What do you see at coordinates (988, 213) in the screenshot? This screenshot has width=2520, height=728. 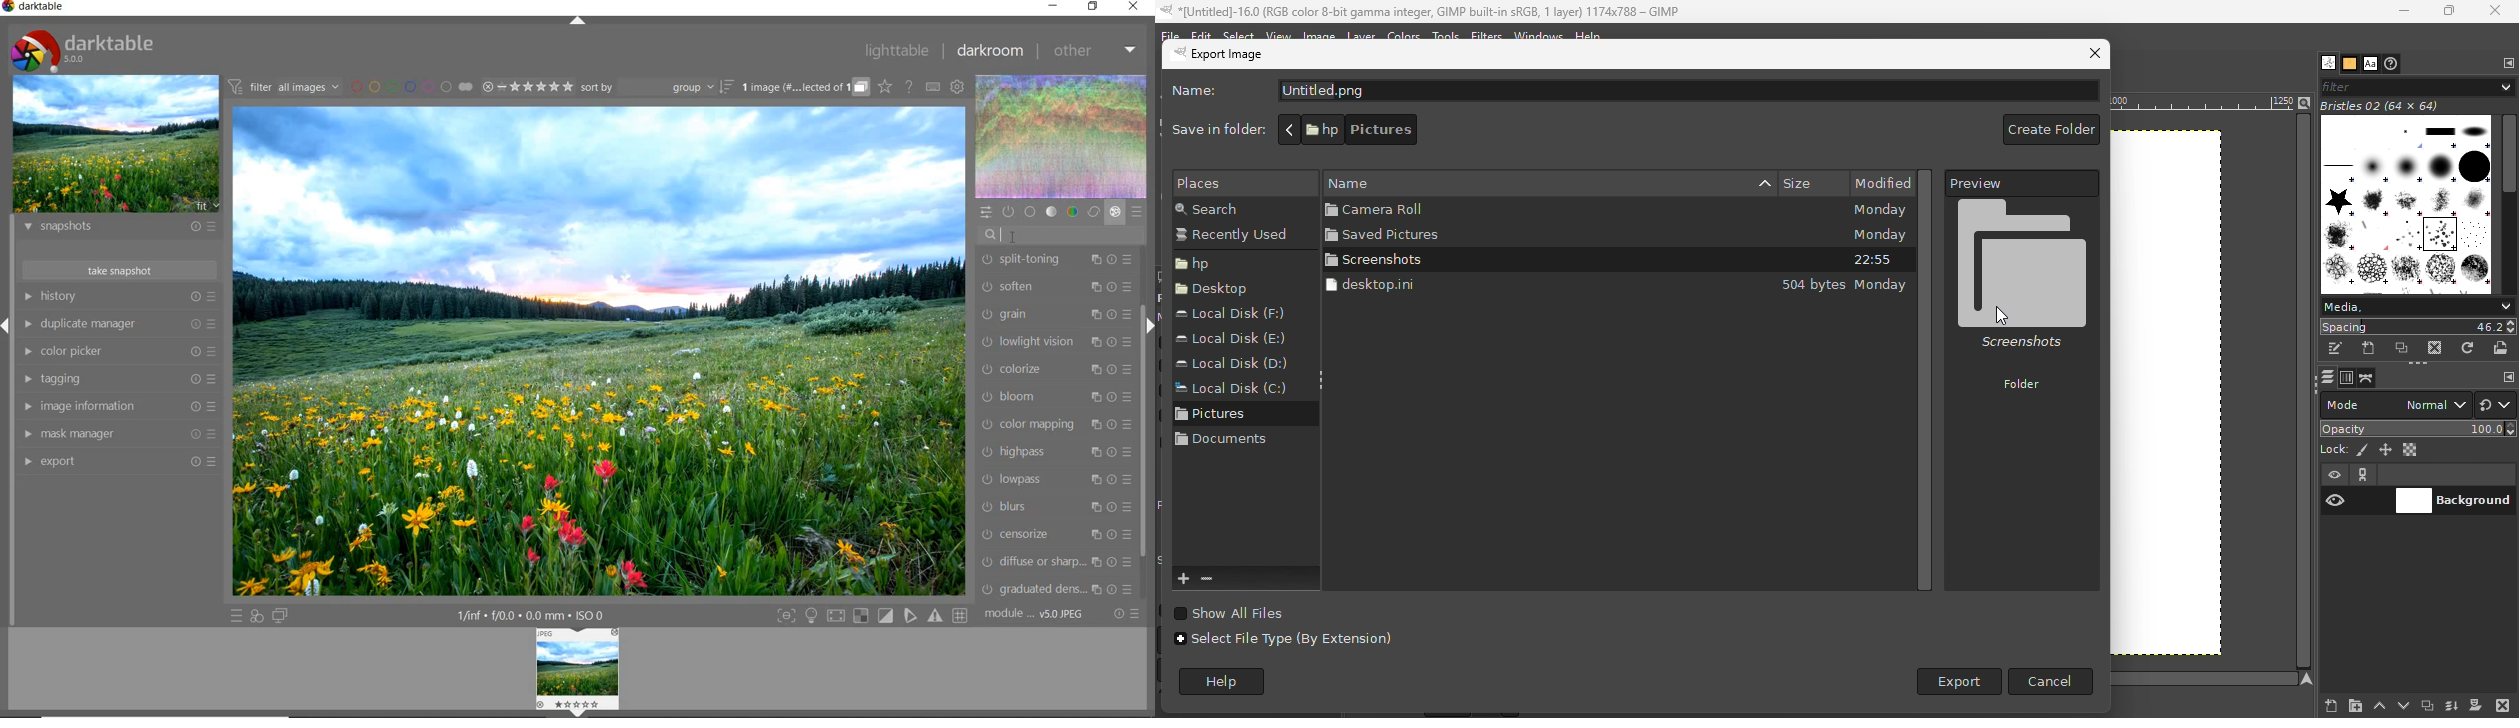 I see `quick access panel` at bounding box center [988, 213].